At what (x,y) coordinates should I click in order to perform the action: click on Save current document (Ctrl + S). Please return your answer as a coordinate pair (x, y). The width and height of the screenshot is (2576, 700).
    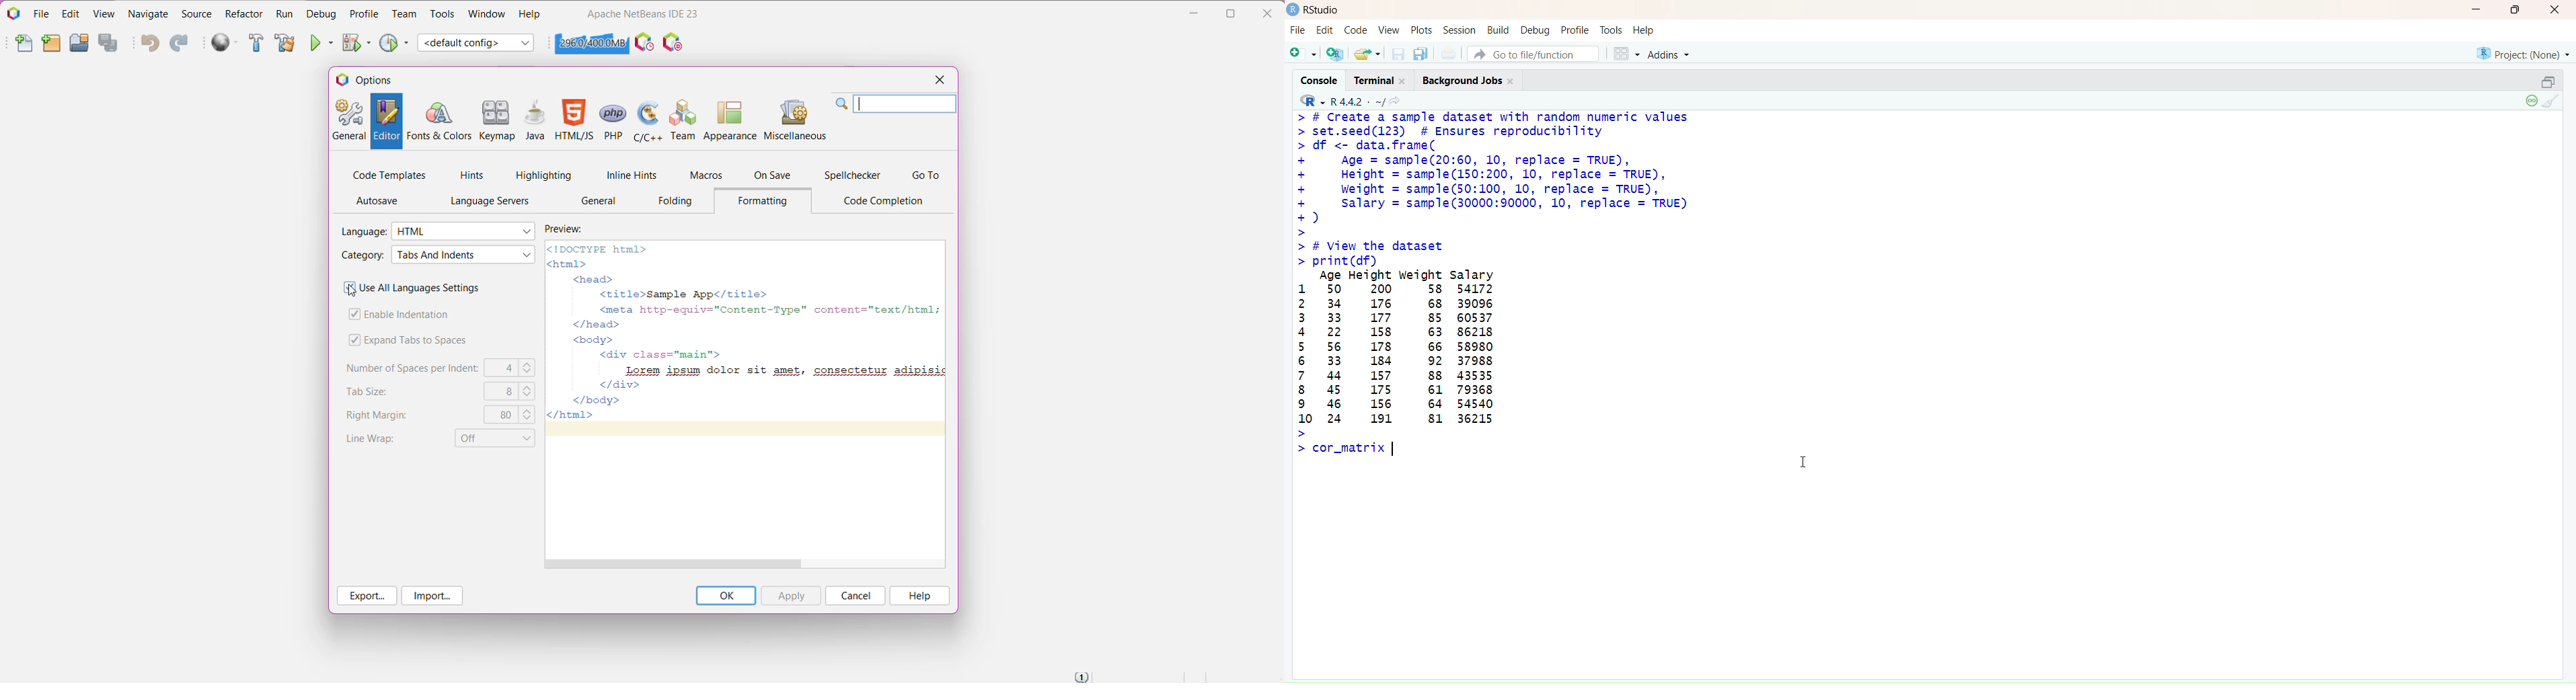
    Looking at the image, I should click on (1397, 54).